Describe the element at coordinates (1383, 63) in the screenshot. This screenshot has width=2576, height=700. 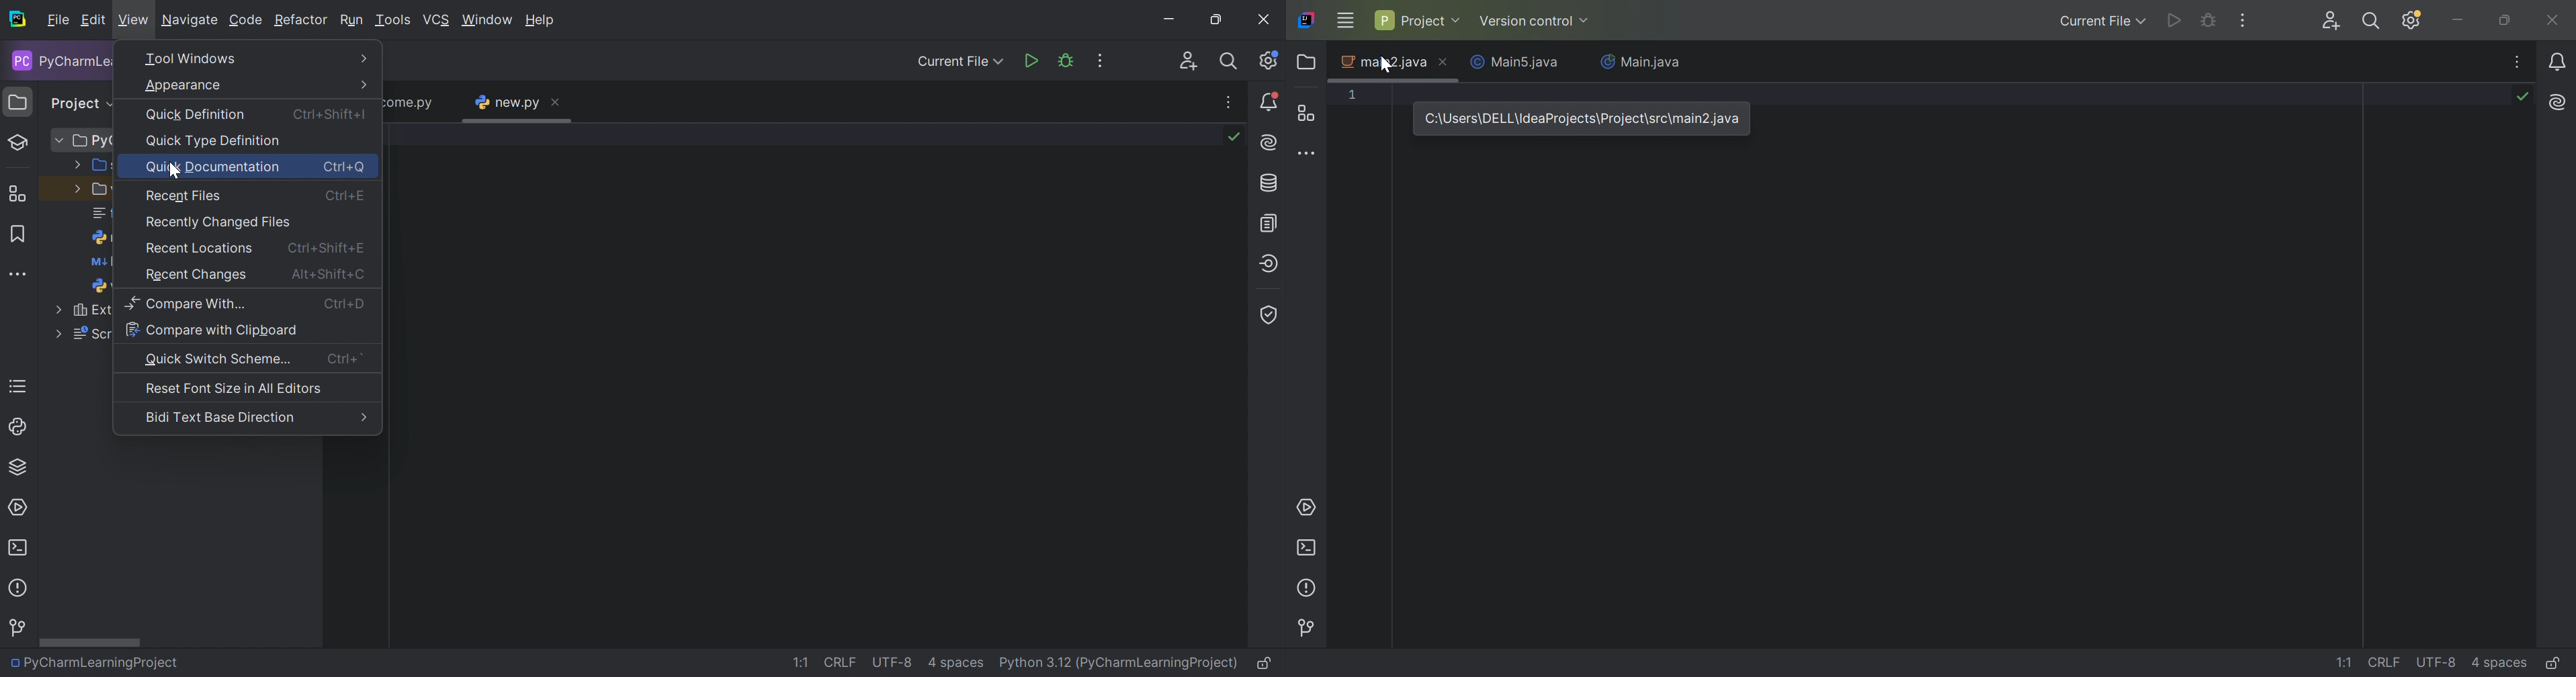
I see `main2.java` at that location.